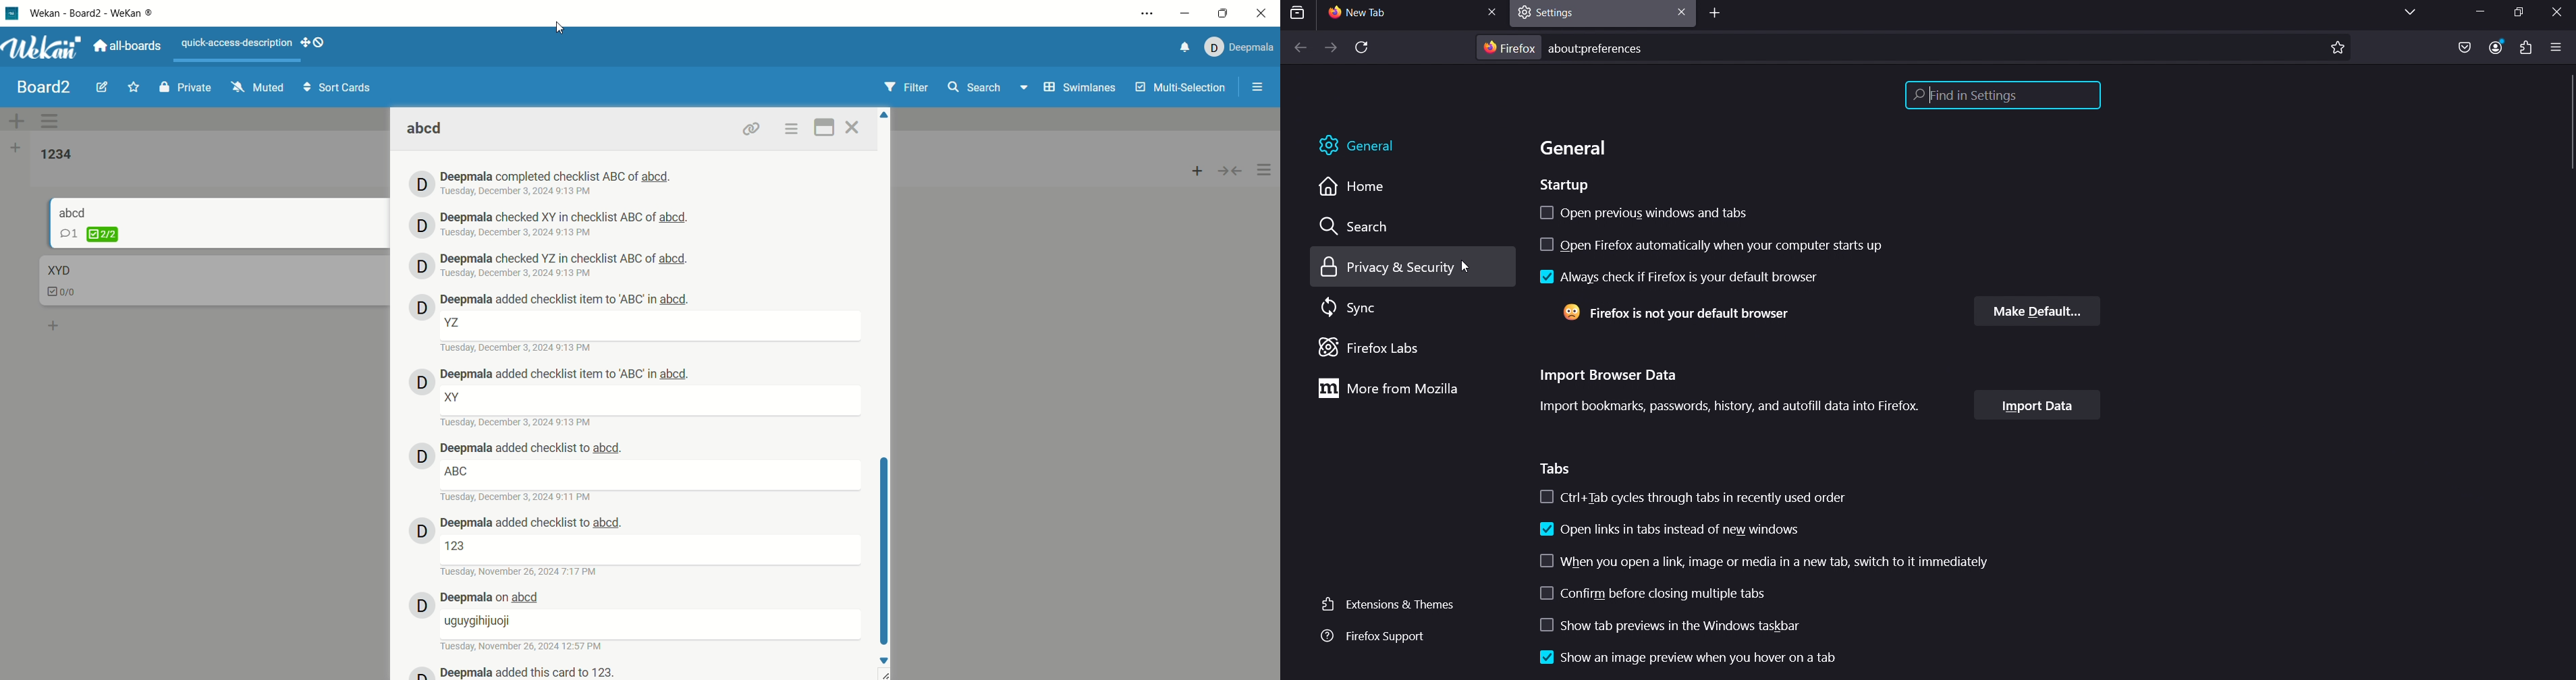 Image resolution: width=2576 pixels, height=700 pixels. What do you see at coordinates (427, 129) in the screenshot?
I see `card title` at bounding box center [427, 129].